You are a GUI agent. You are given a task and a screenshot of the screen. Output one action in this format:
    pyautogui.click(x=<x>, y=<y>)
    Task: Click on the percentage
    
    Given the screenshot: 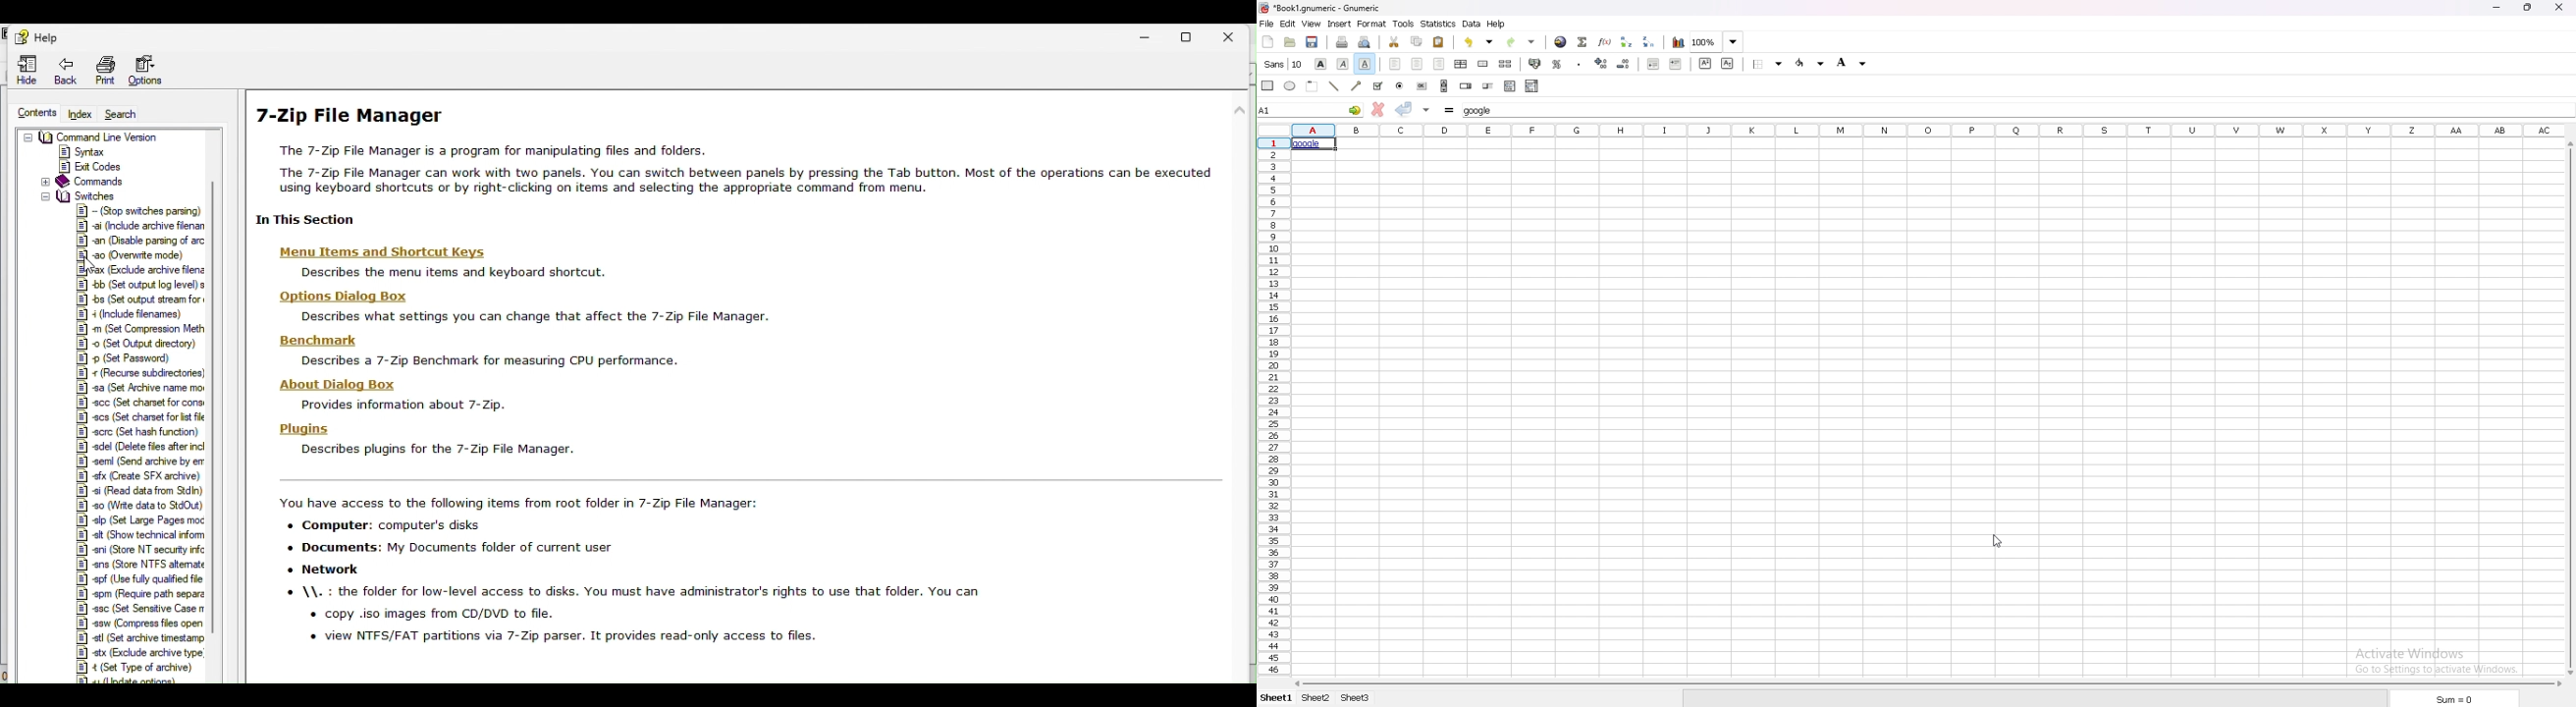 What is the action you would take?
    pyautogui.click(x=1557, y=64)
    